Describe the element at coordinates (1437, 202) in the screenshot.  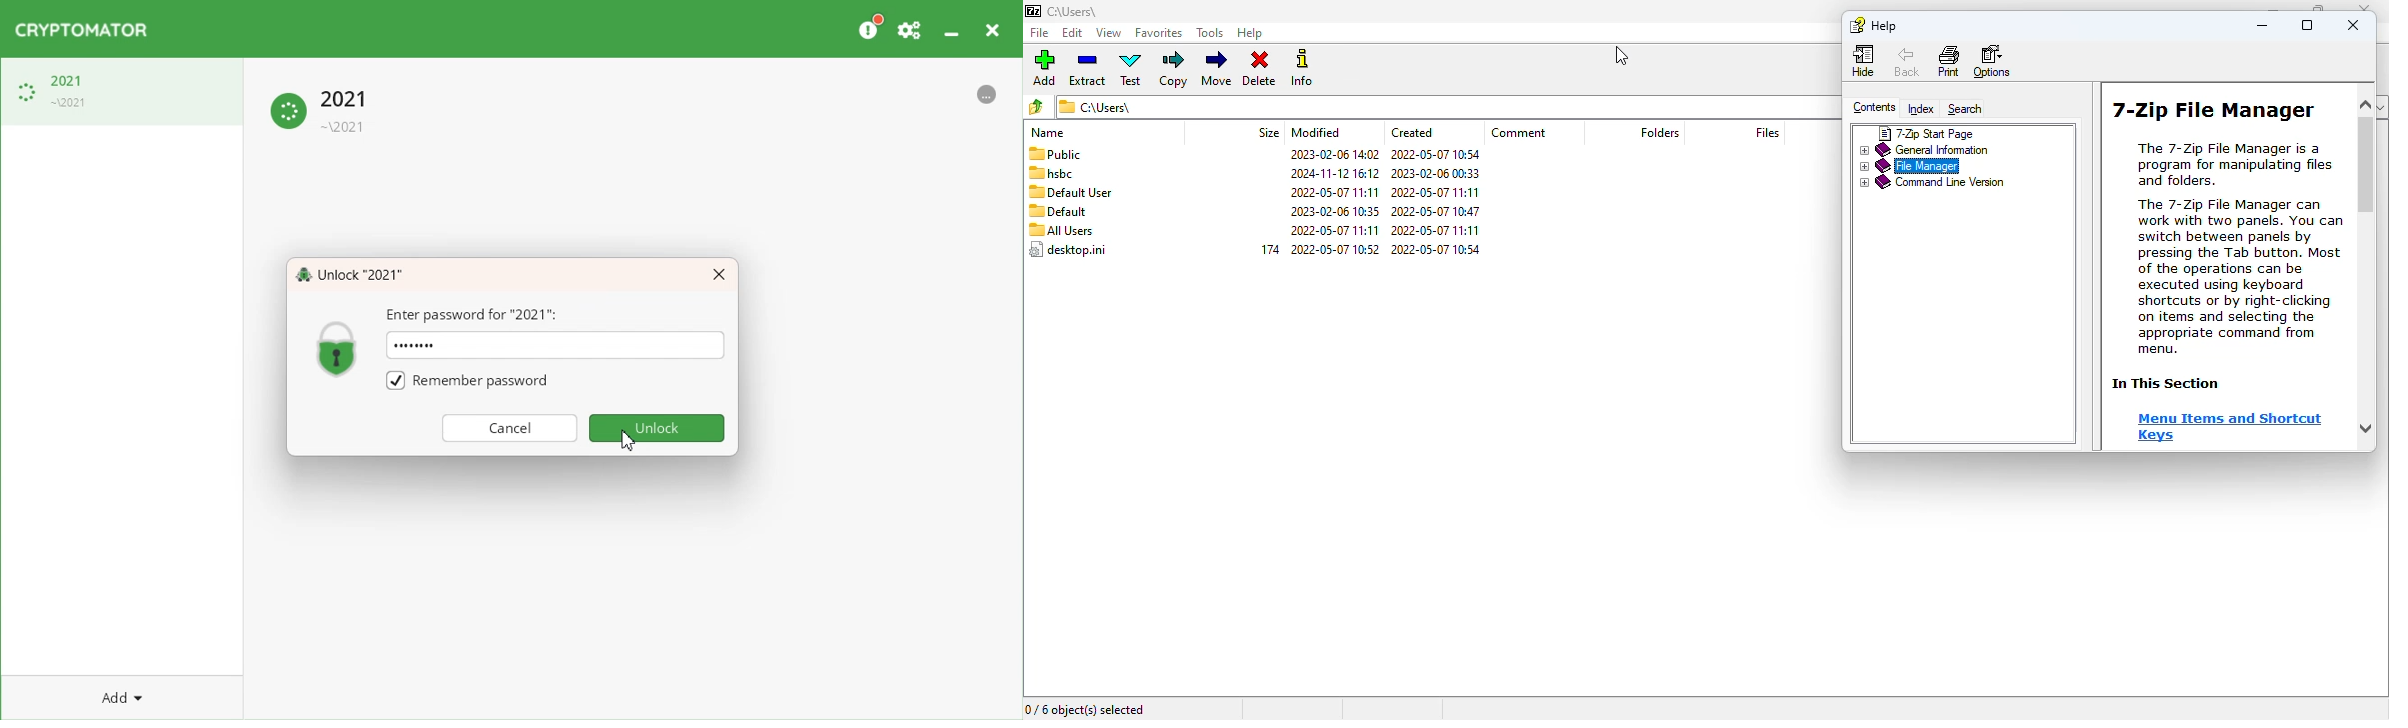
I see `created date and time` at that location.